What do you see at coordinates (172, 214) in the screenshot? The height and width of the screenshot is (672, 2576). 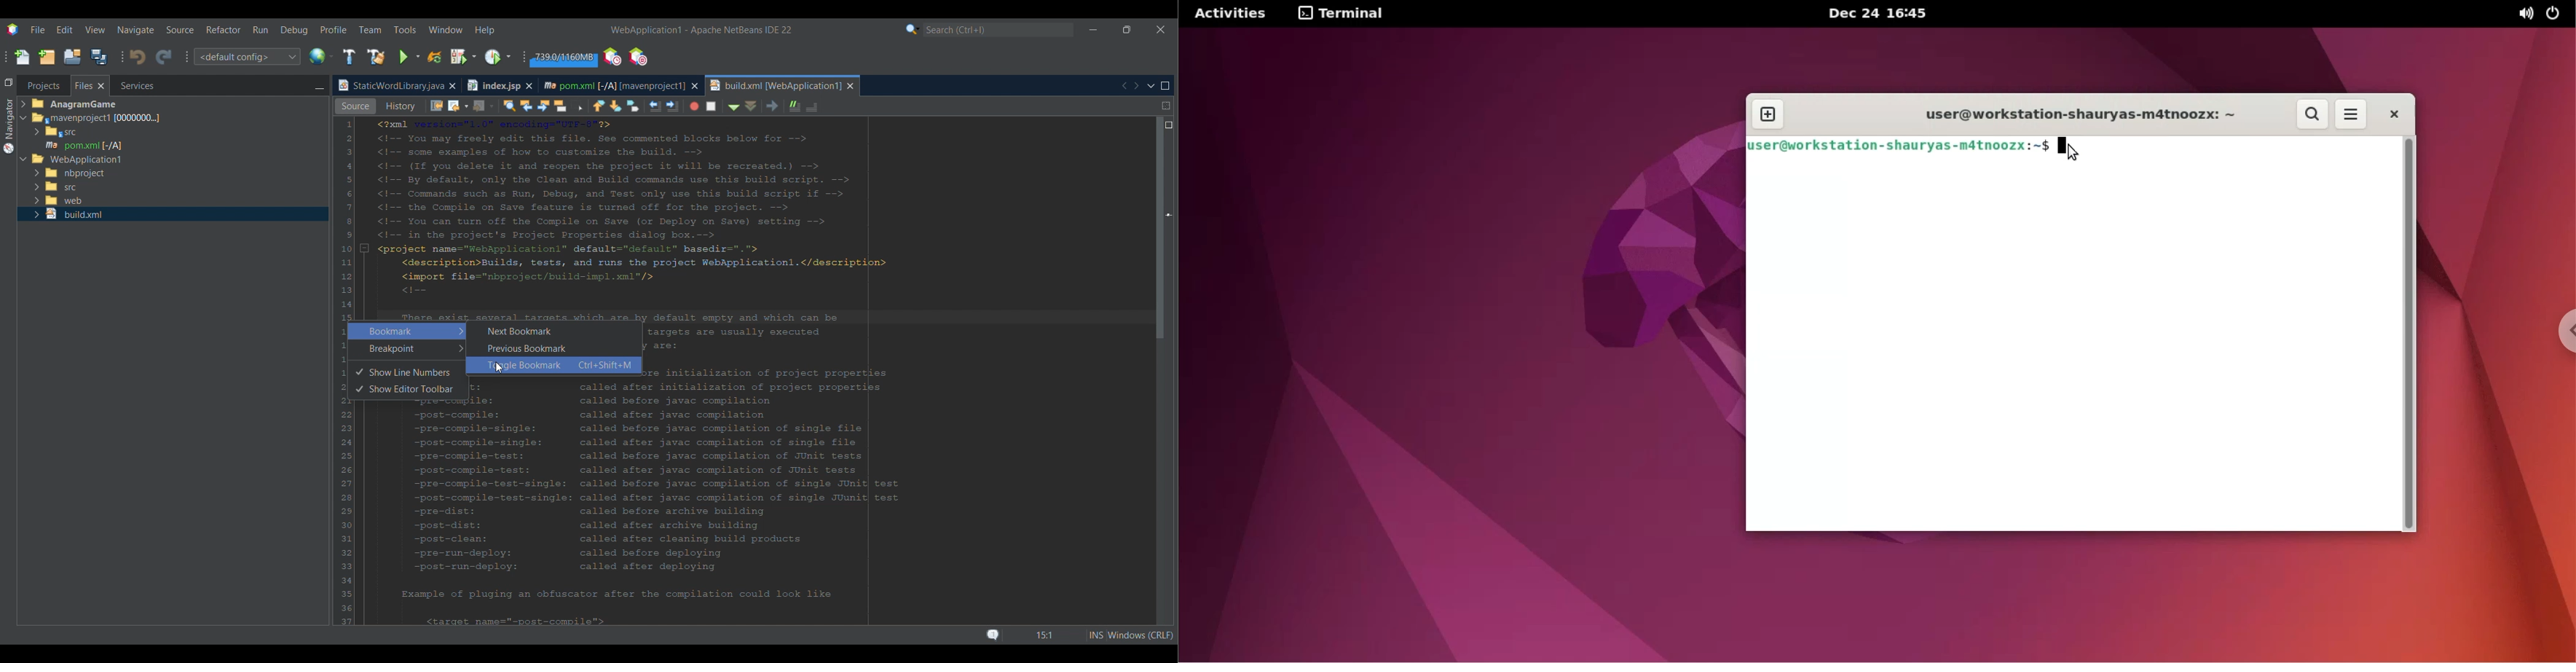 I see `Selected file highlighted` at bounding box center [172, 214].